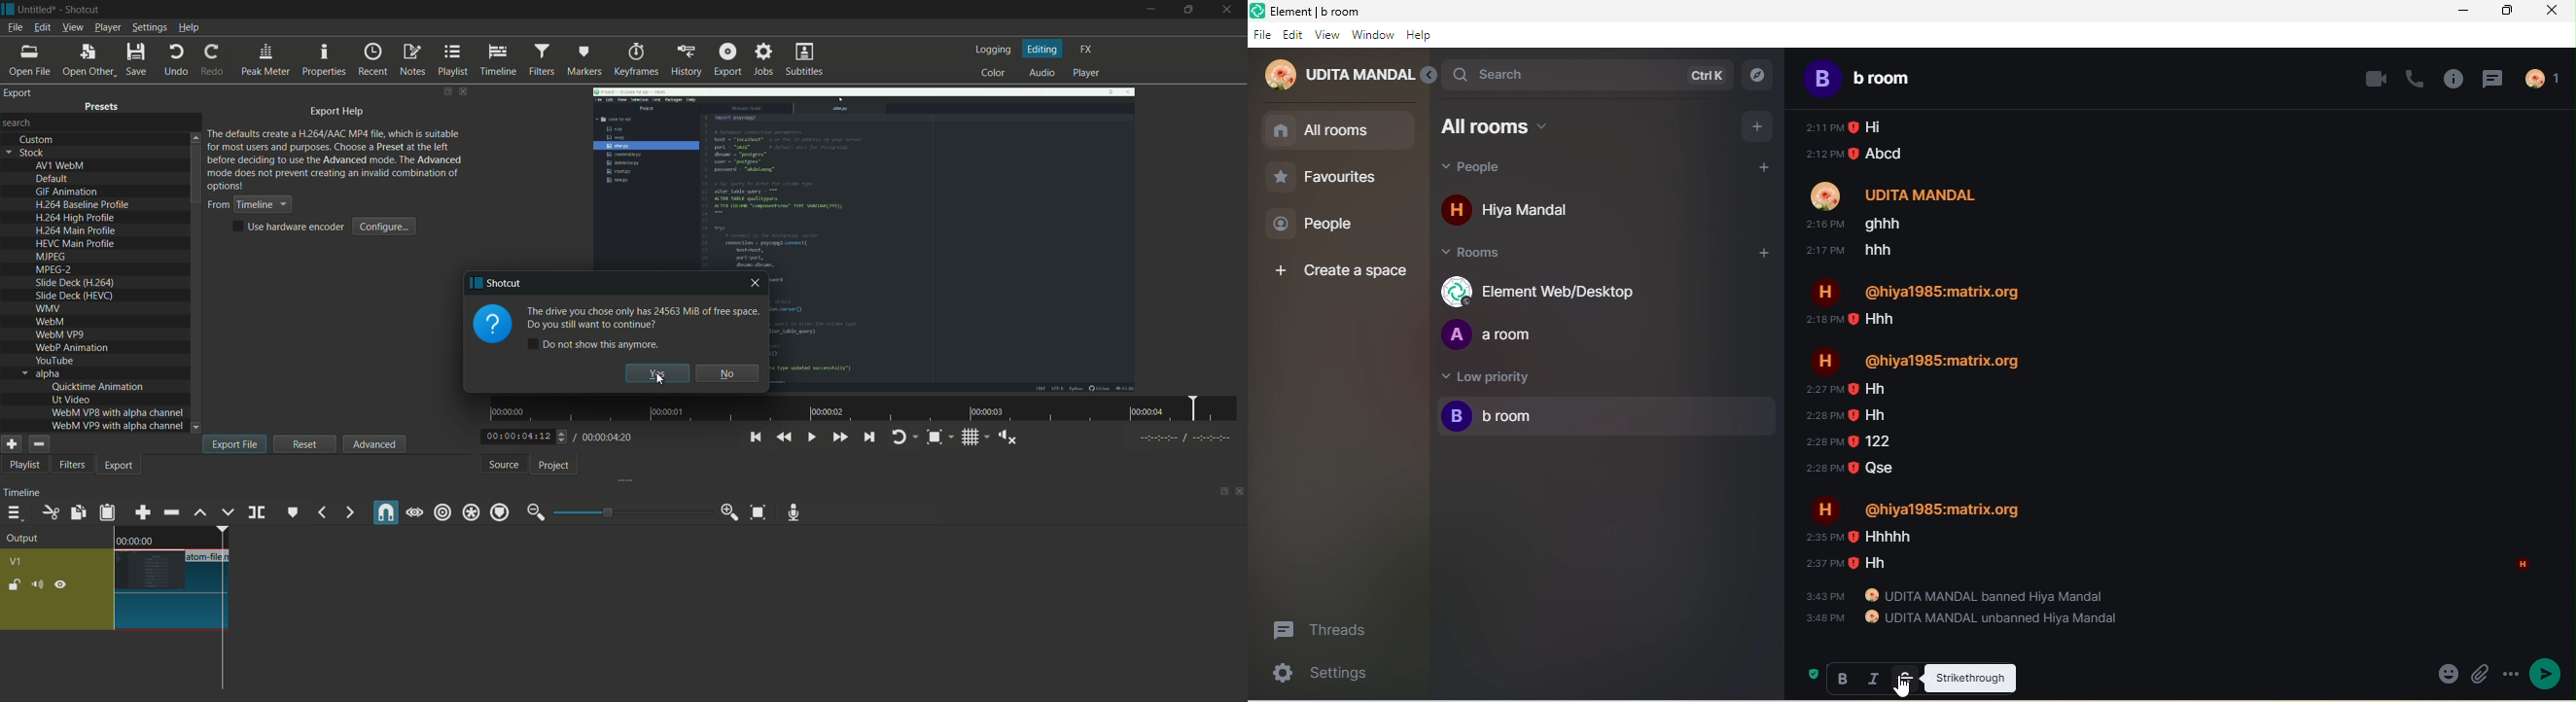 This screenshot has height=728, width=2576. What do you see at coordinates (37, 140) in the screenshot?
I see `custom` at bounding box center [37, 140].